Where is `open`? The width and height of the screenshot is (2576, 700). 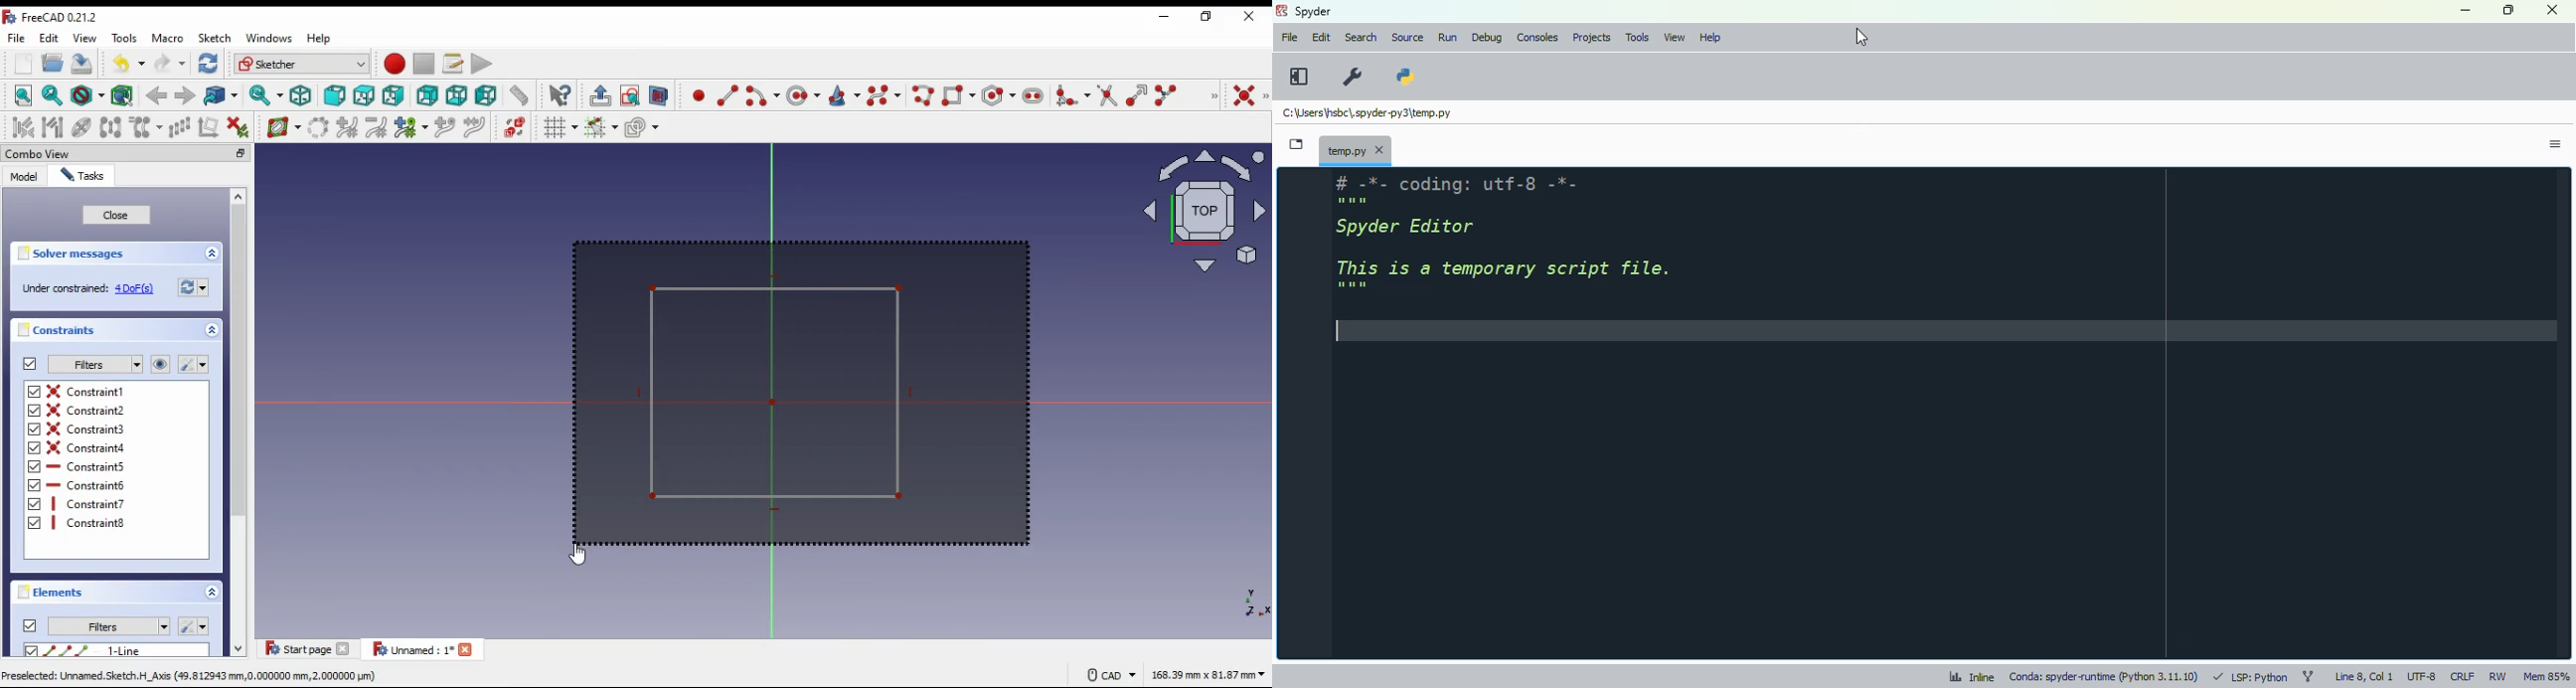 open is located at coordinates (53, 63).